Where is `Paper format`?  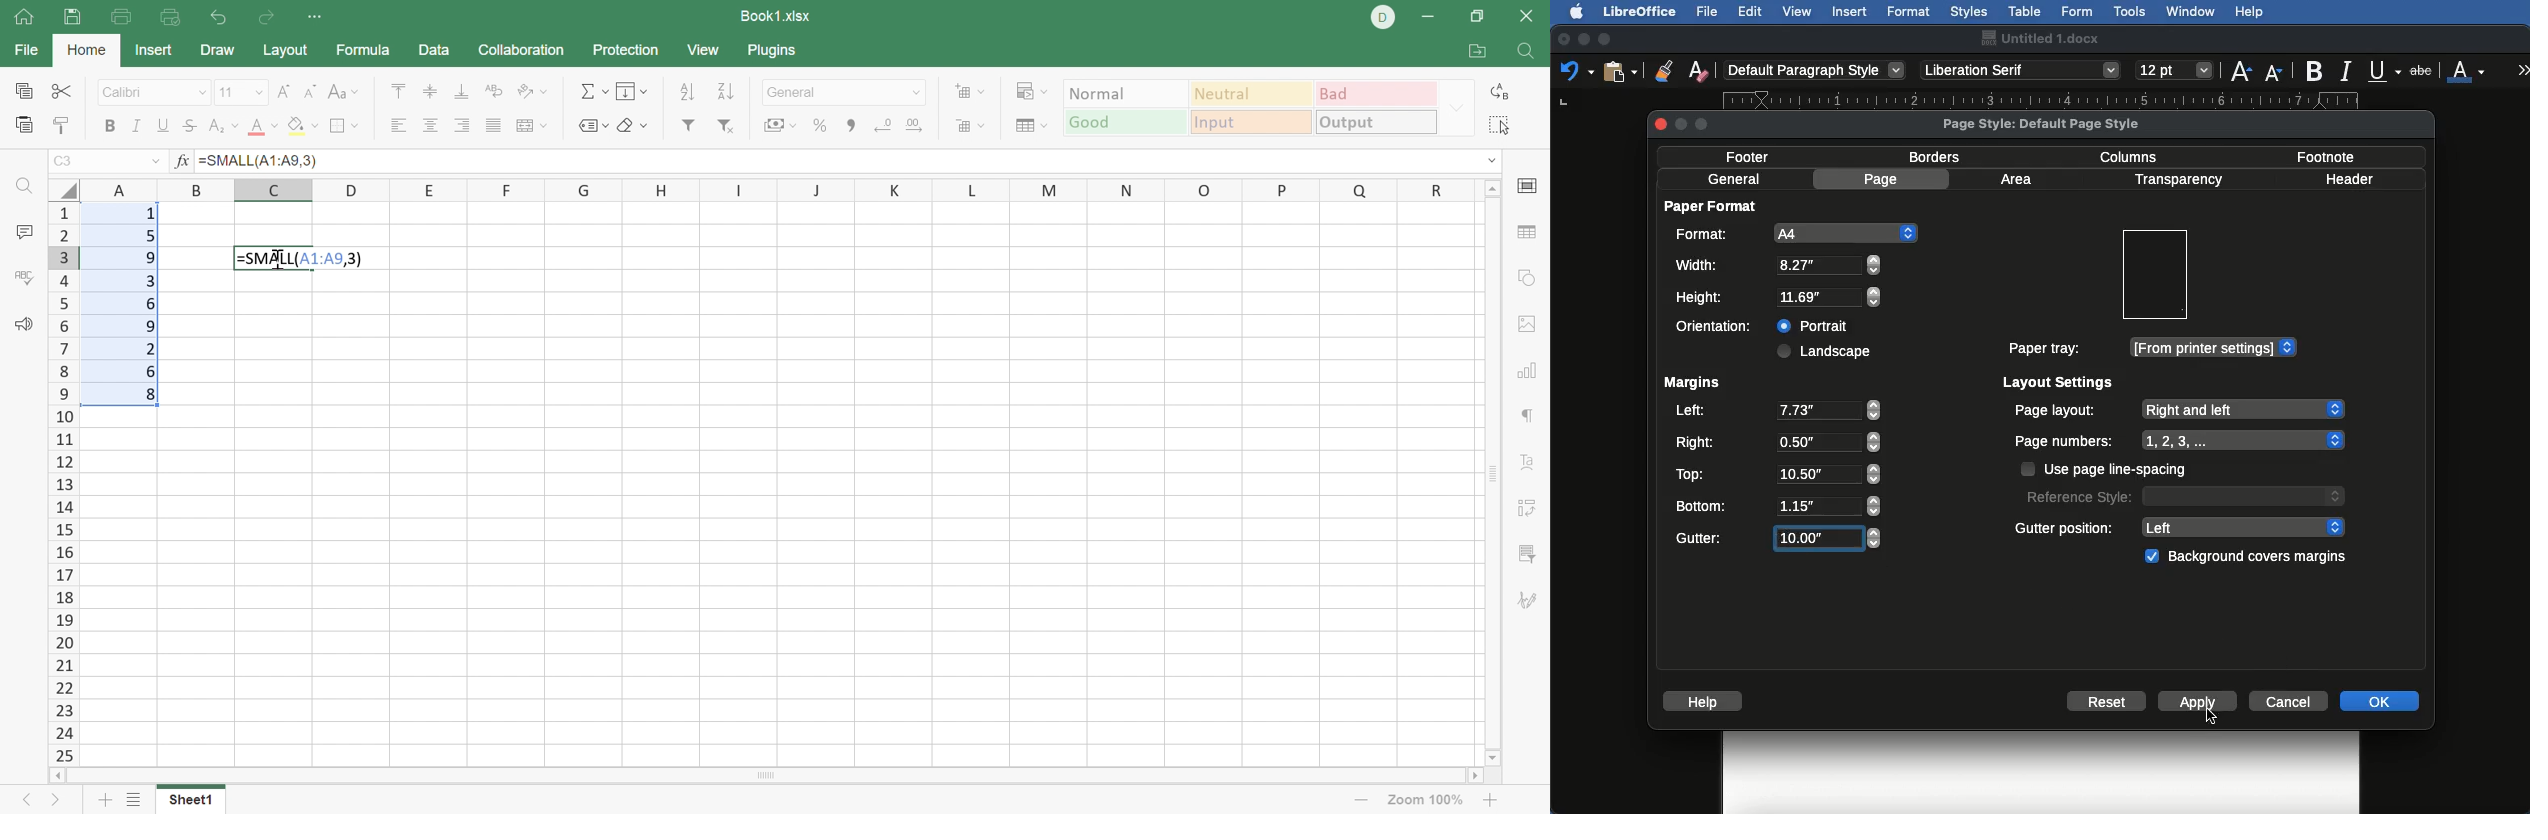 Paper format is located at coordinates (1712, 205).